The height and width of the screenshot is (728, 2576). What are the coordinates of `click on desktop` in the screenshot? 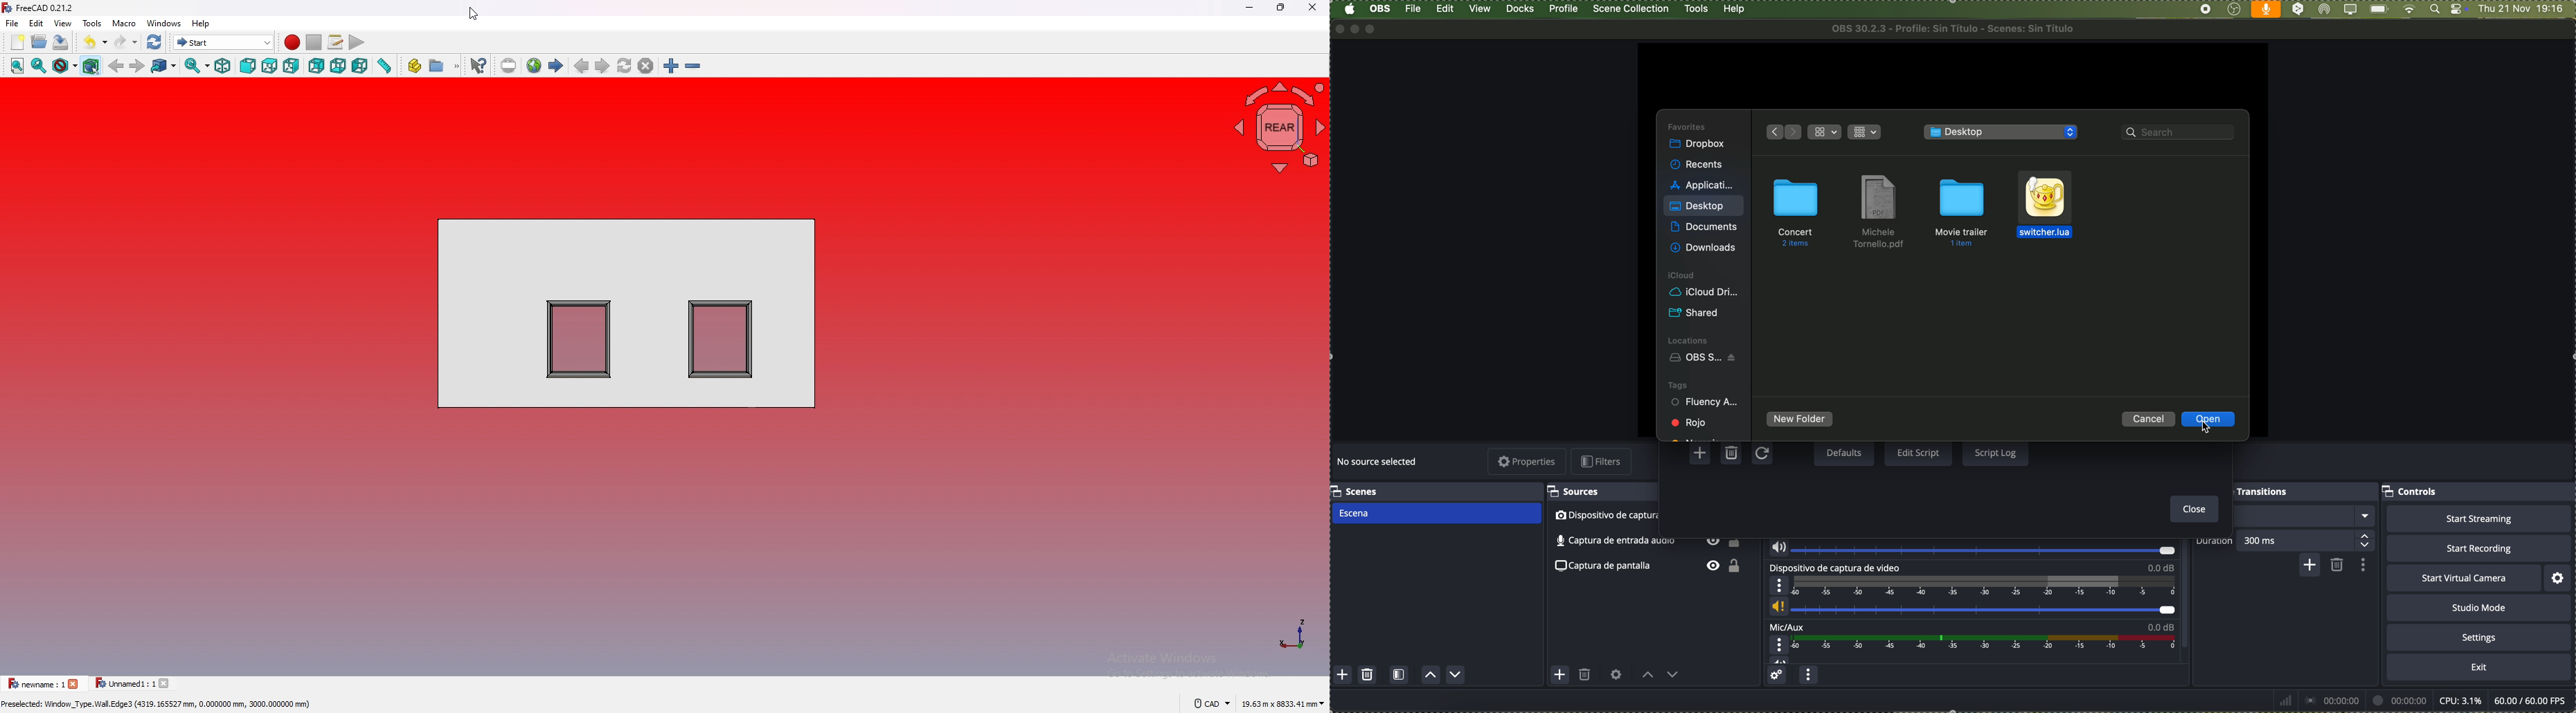 It's located at (1698, 208).